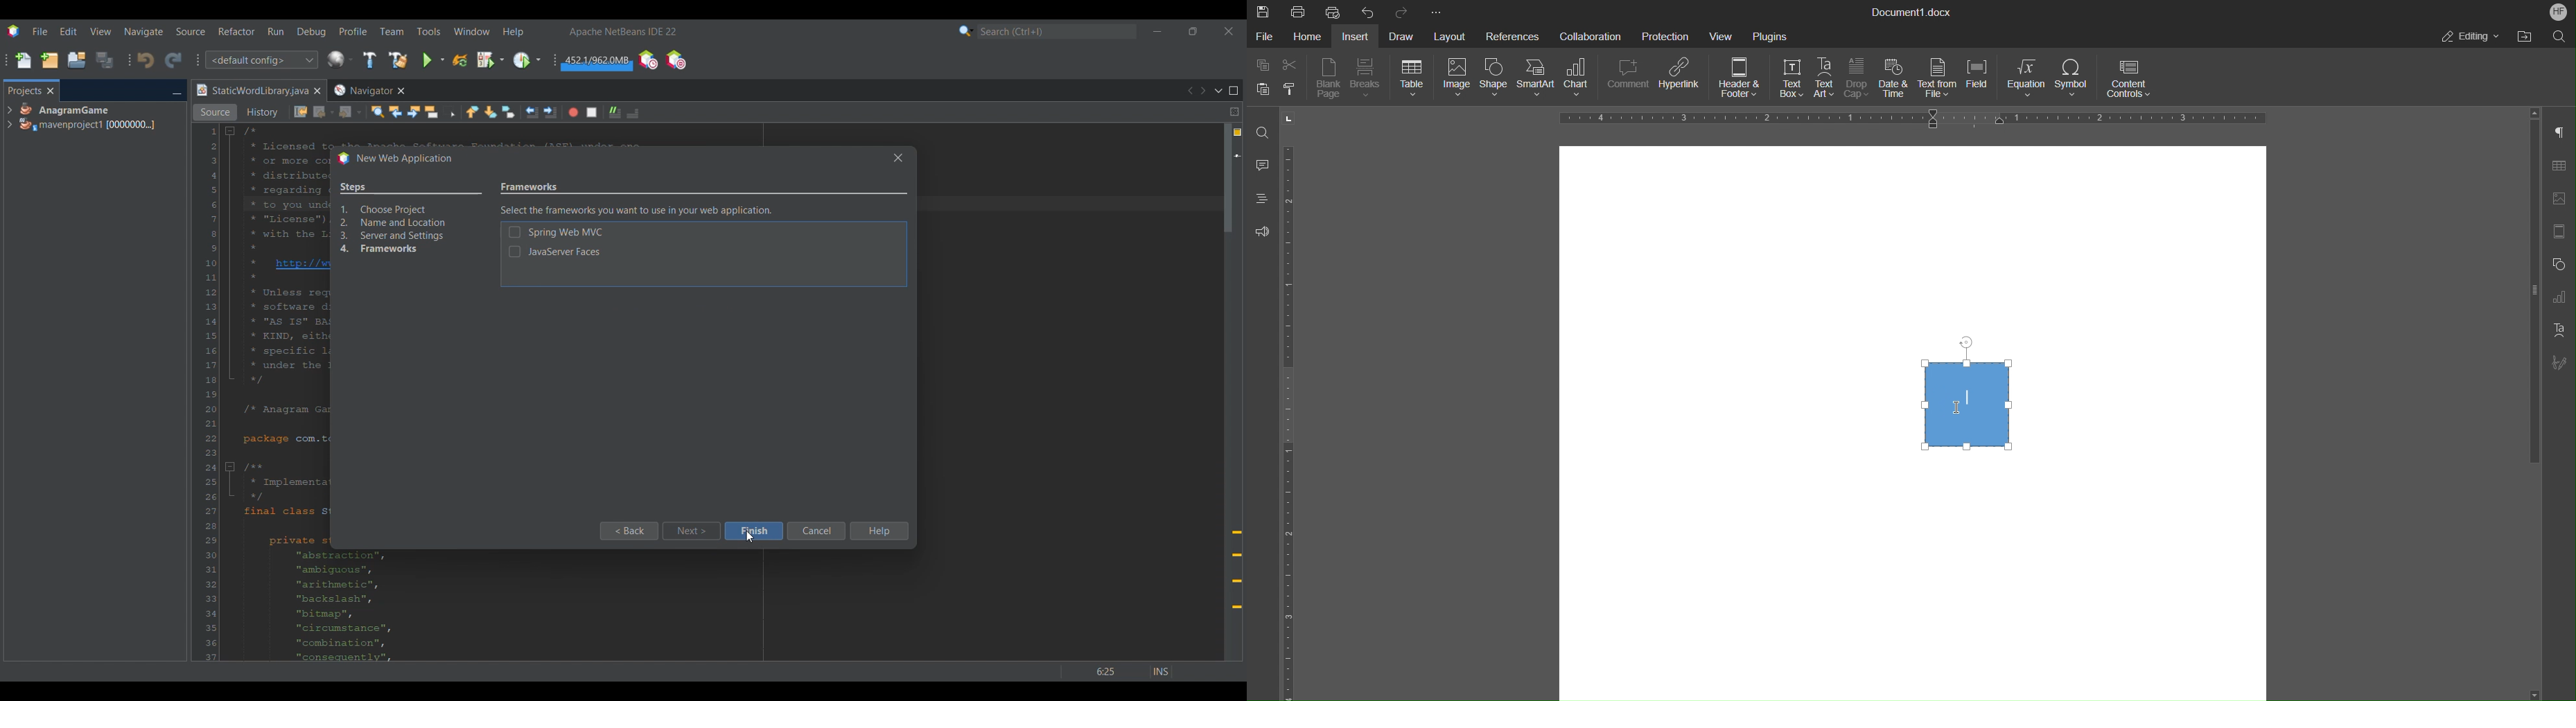  I want to click on Scroll down, so click(2537, 689).